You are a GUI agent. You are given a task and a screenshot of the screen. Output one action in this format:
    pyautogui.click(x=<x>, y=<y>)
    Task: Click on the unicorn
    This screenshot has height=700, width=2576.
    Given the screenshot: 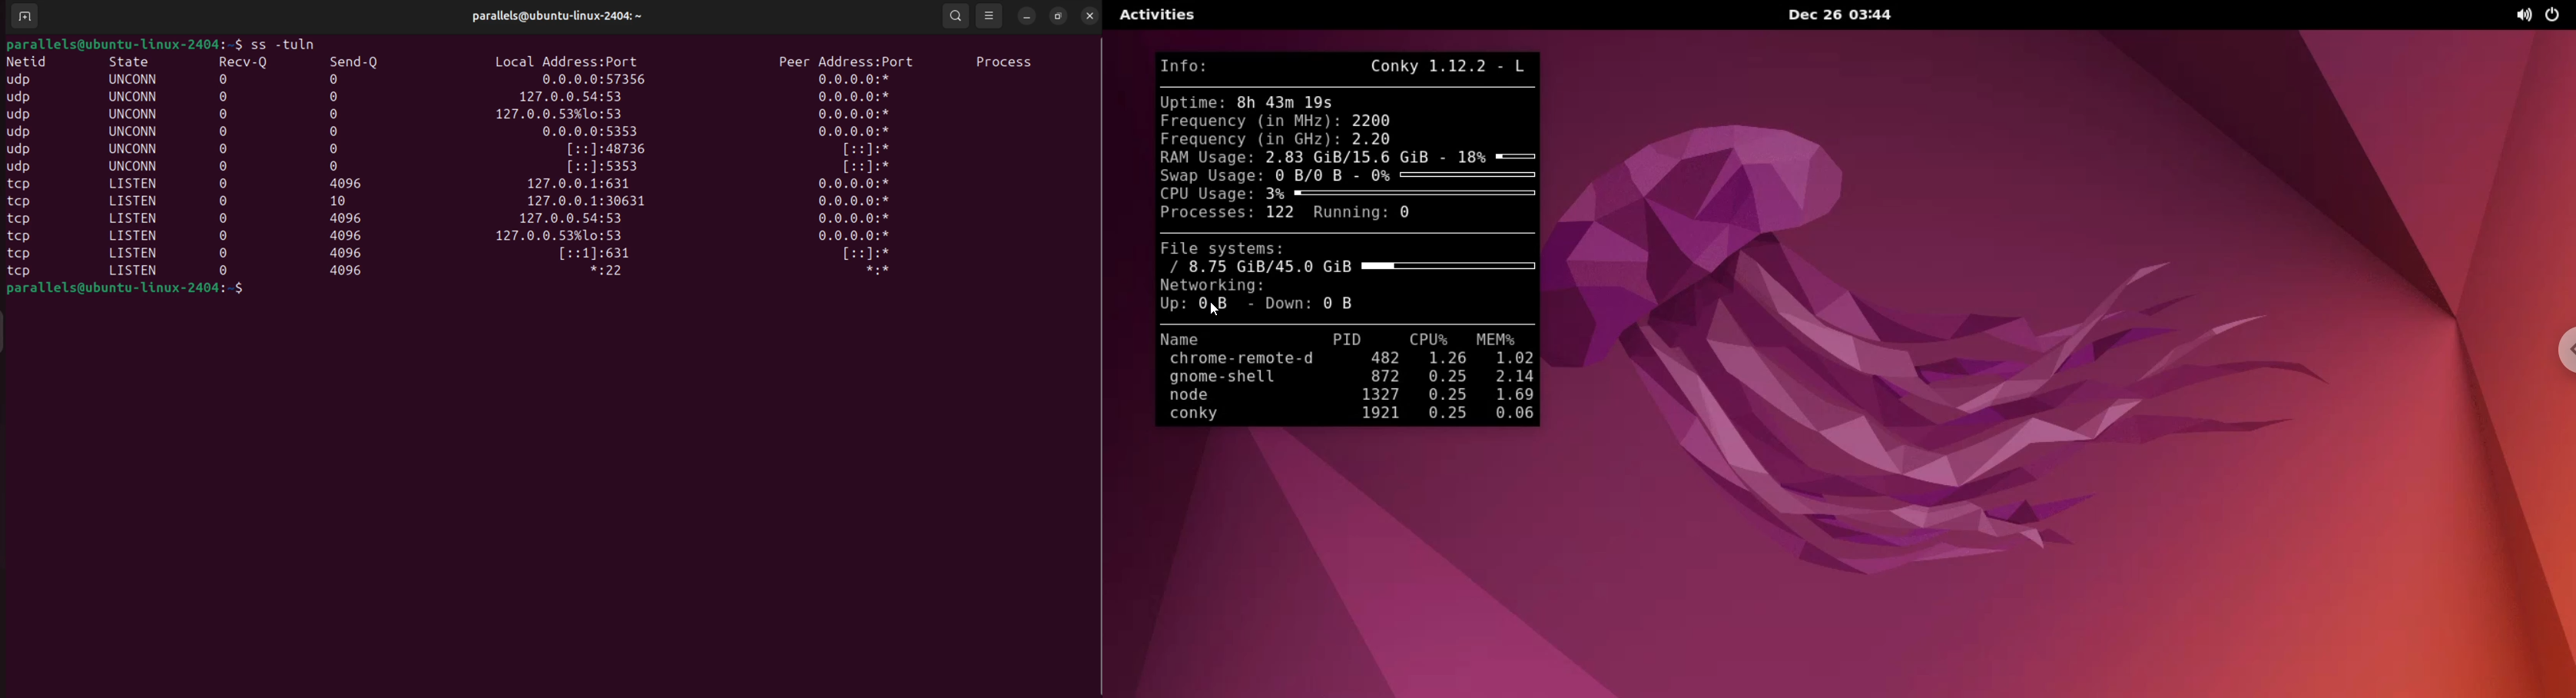 What is the action you would take?
    pyautogui.click(x=132, y=165)
    